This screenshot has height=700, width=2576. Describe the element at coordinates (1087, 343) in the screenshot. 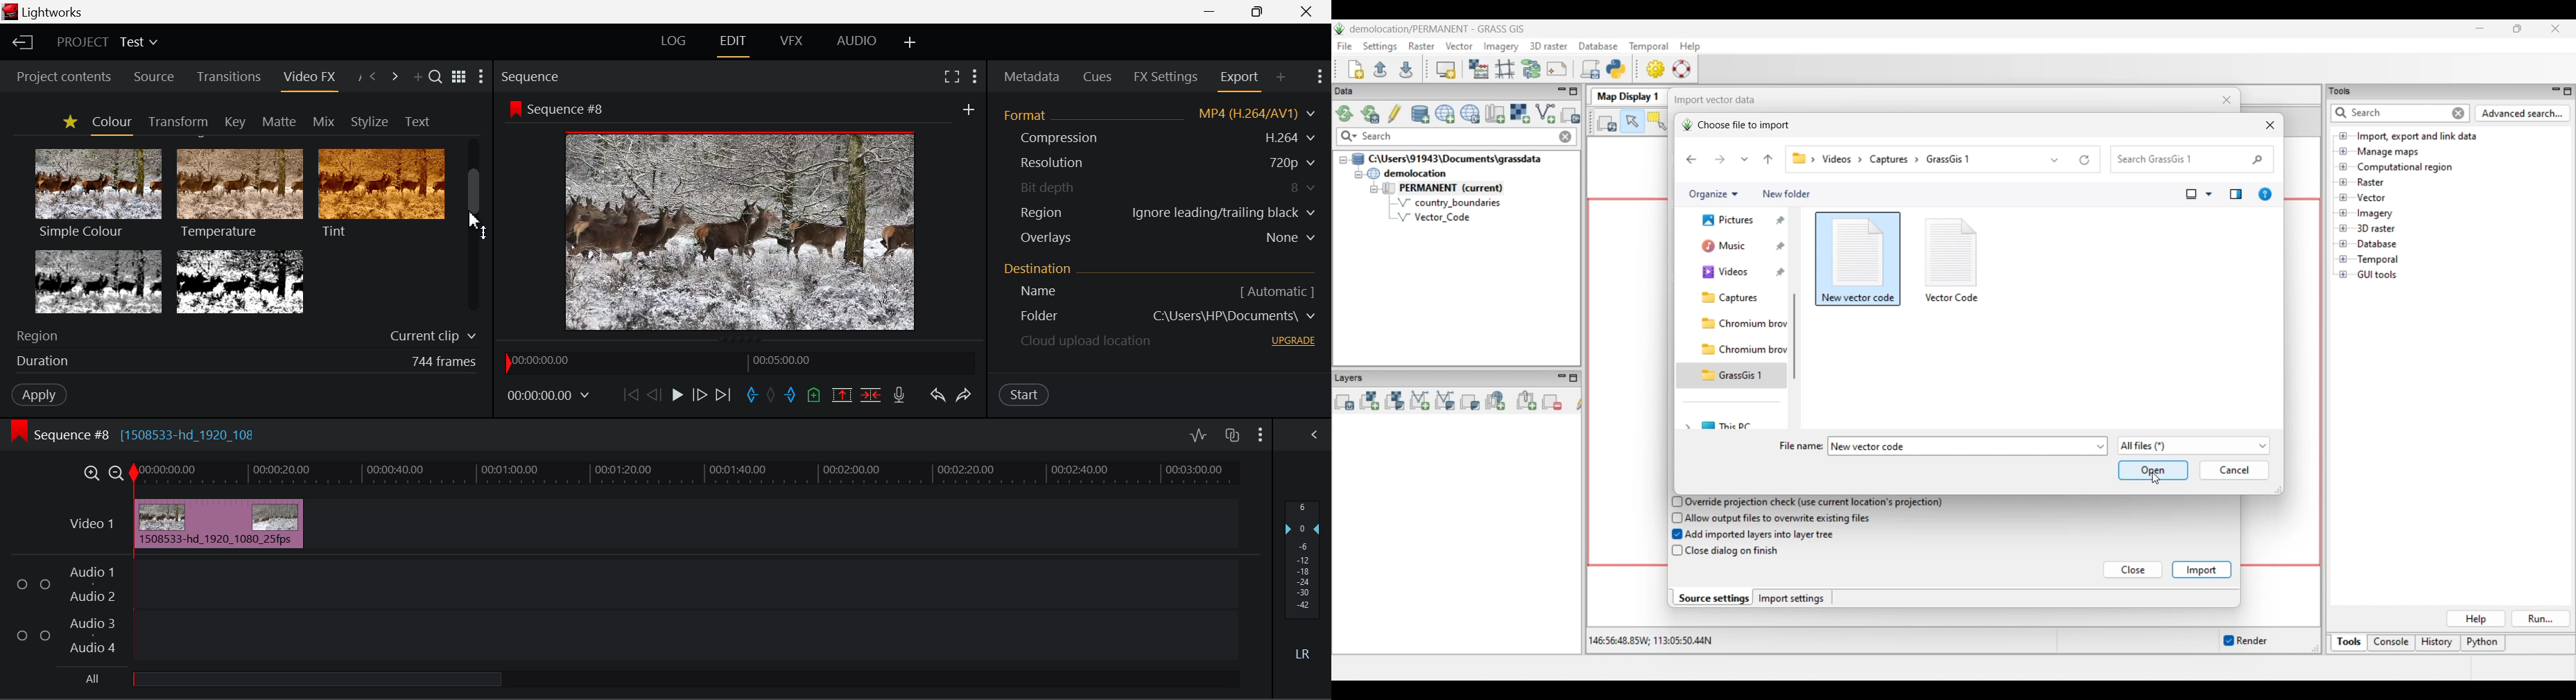

I see `Cloud upload location - upgrade` at that location.